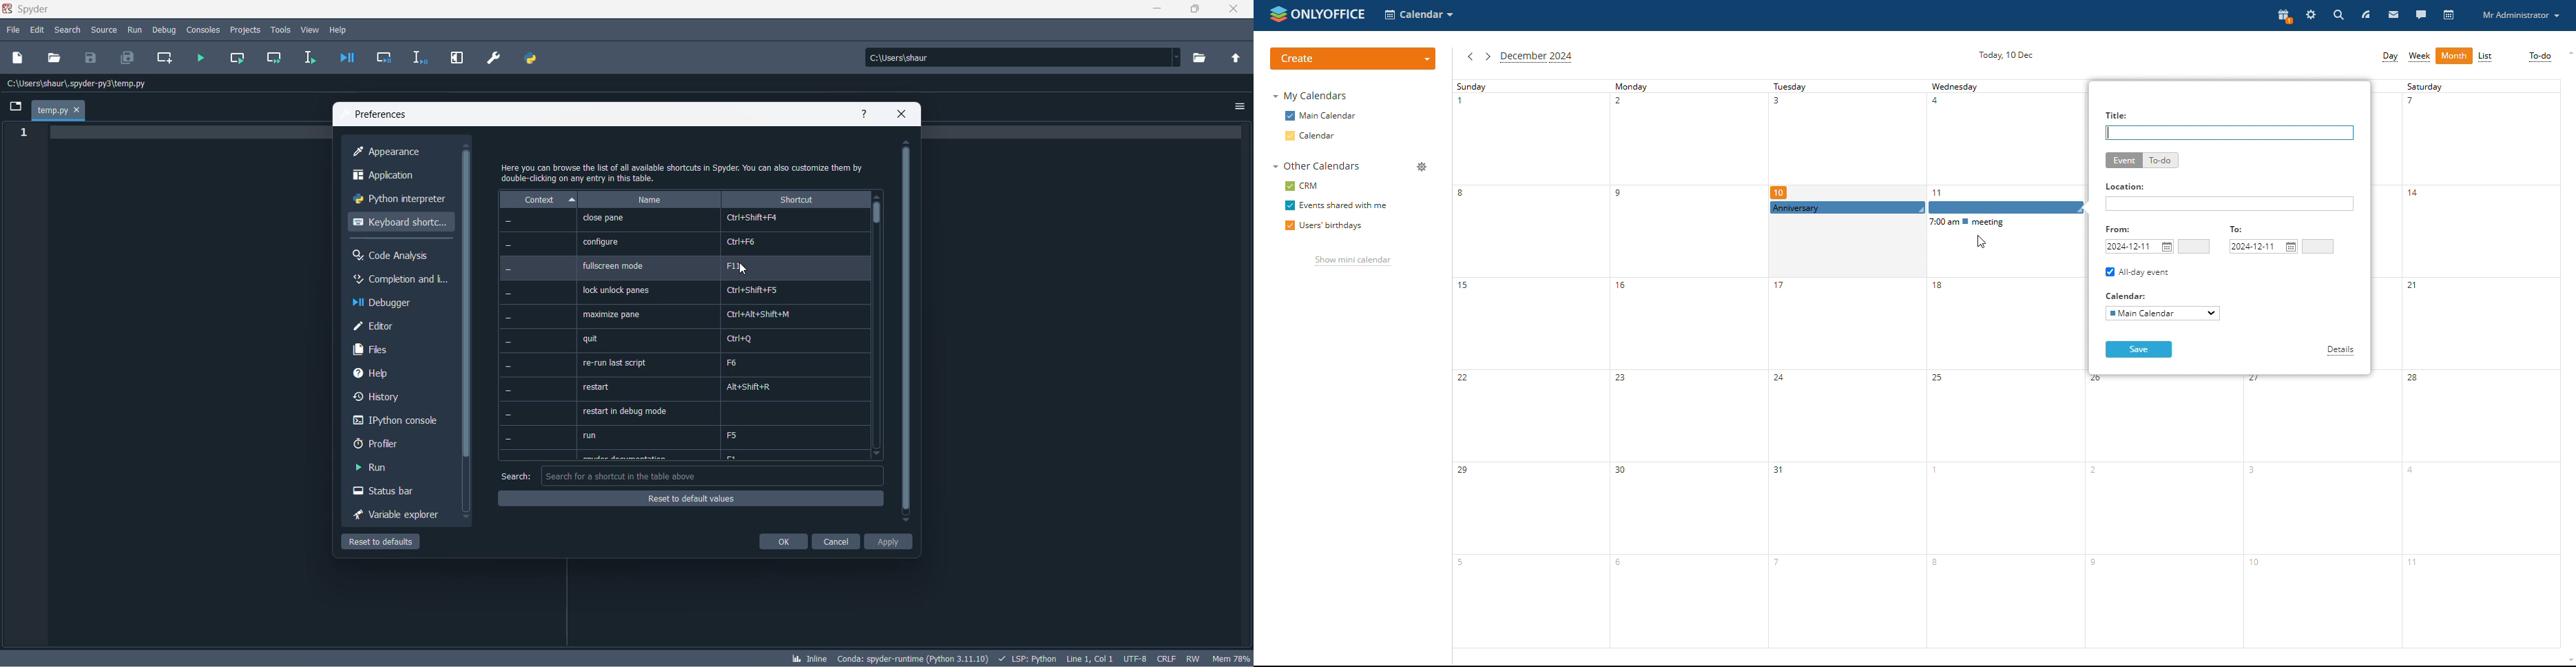  I want to click on restart in debug mode, so click(624, 413).